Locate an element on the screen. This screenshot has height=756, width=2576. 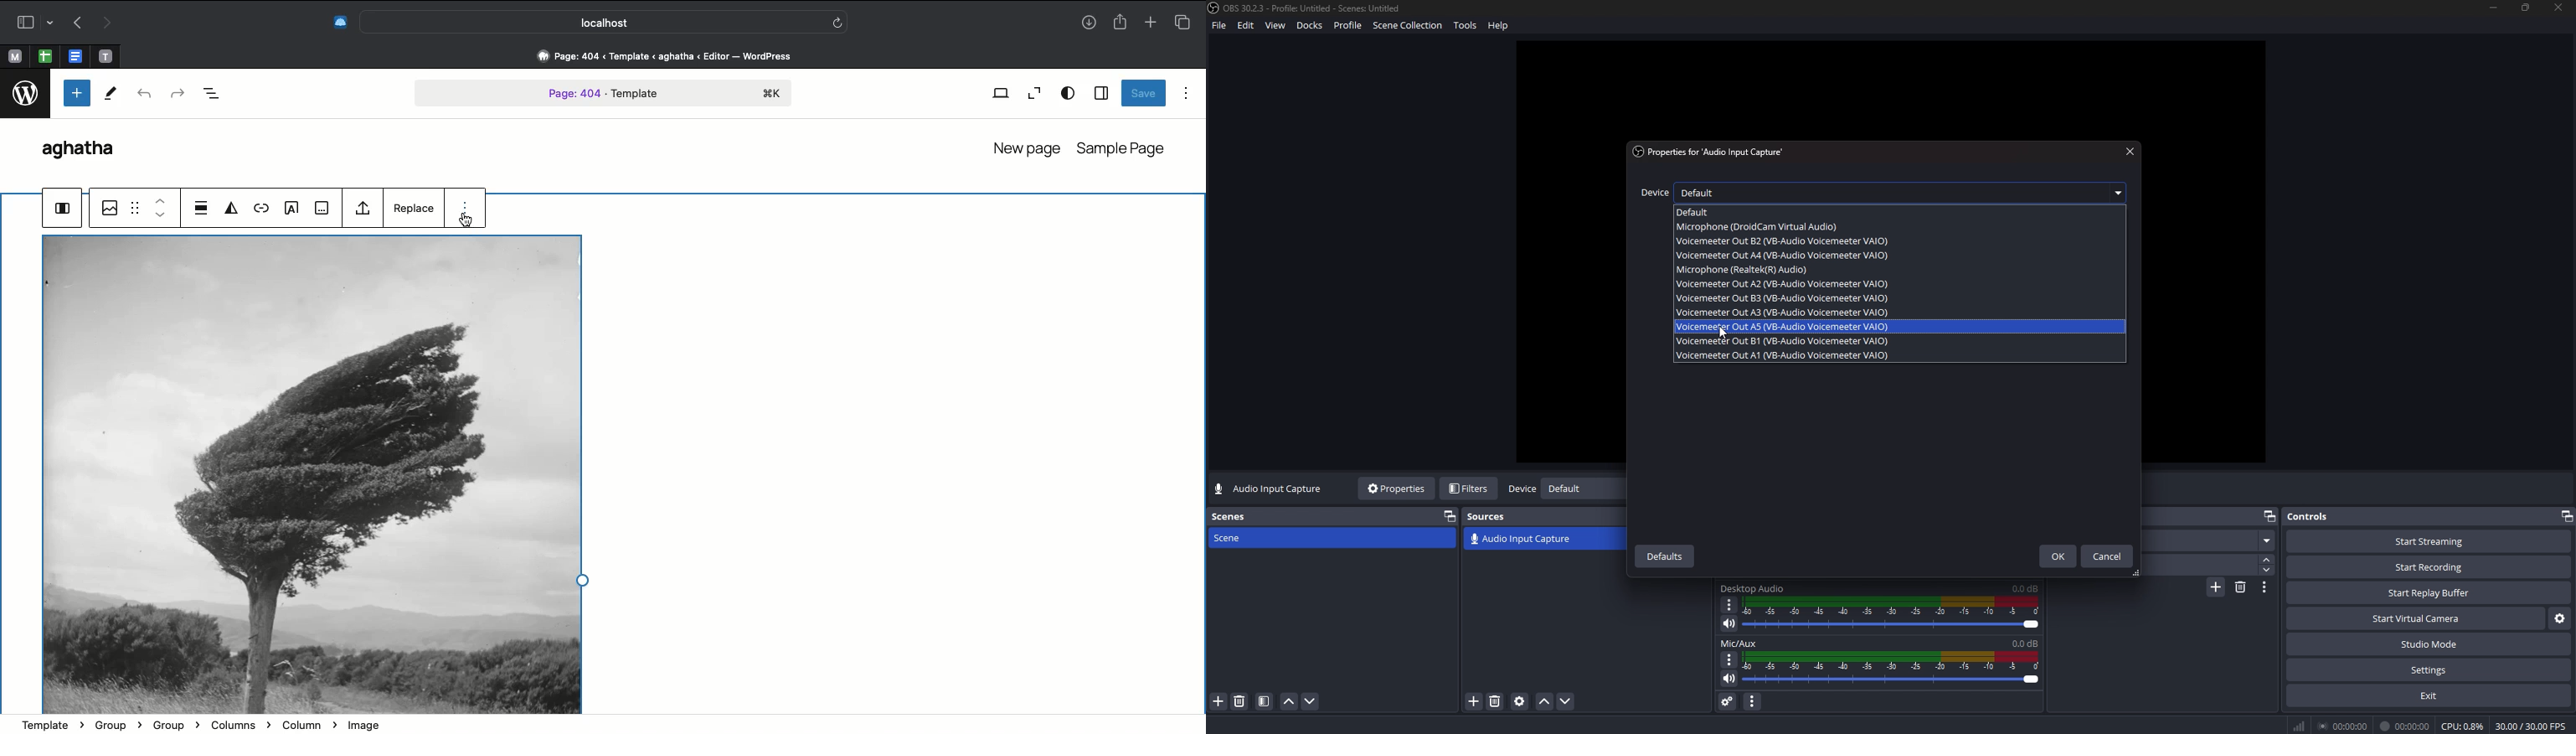
settings is located at coordinates (2428, 670).